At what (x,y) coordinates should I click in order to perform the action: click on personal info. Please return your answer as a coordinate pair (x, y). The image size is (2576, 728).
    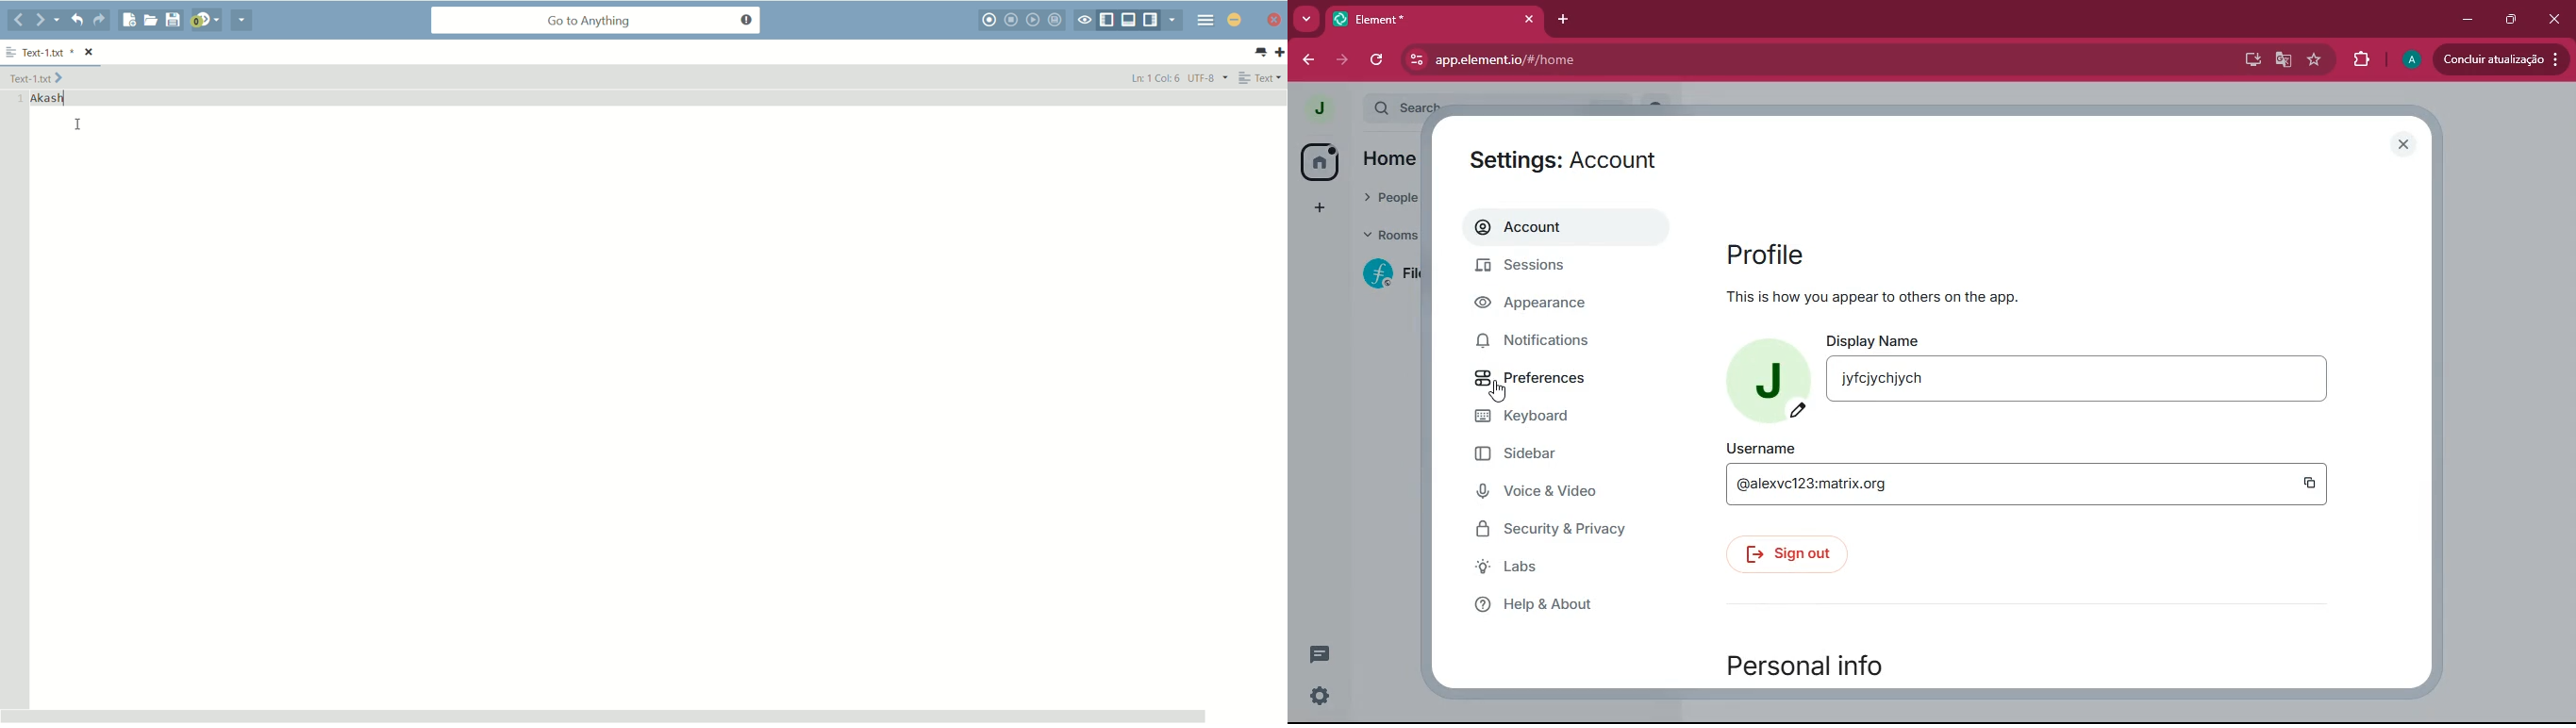
    Looking at the image, I should click on (1827, 664).